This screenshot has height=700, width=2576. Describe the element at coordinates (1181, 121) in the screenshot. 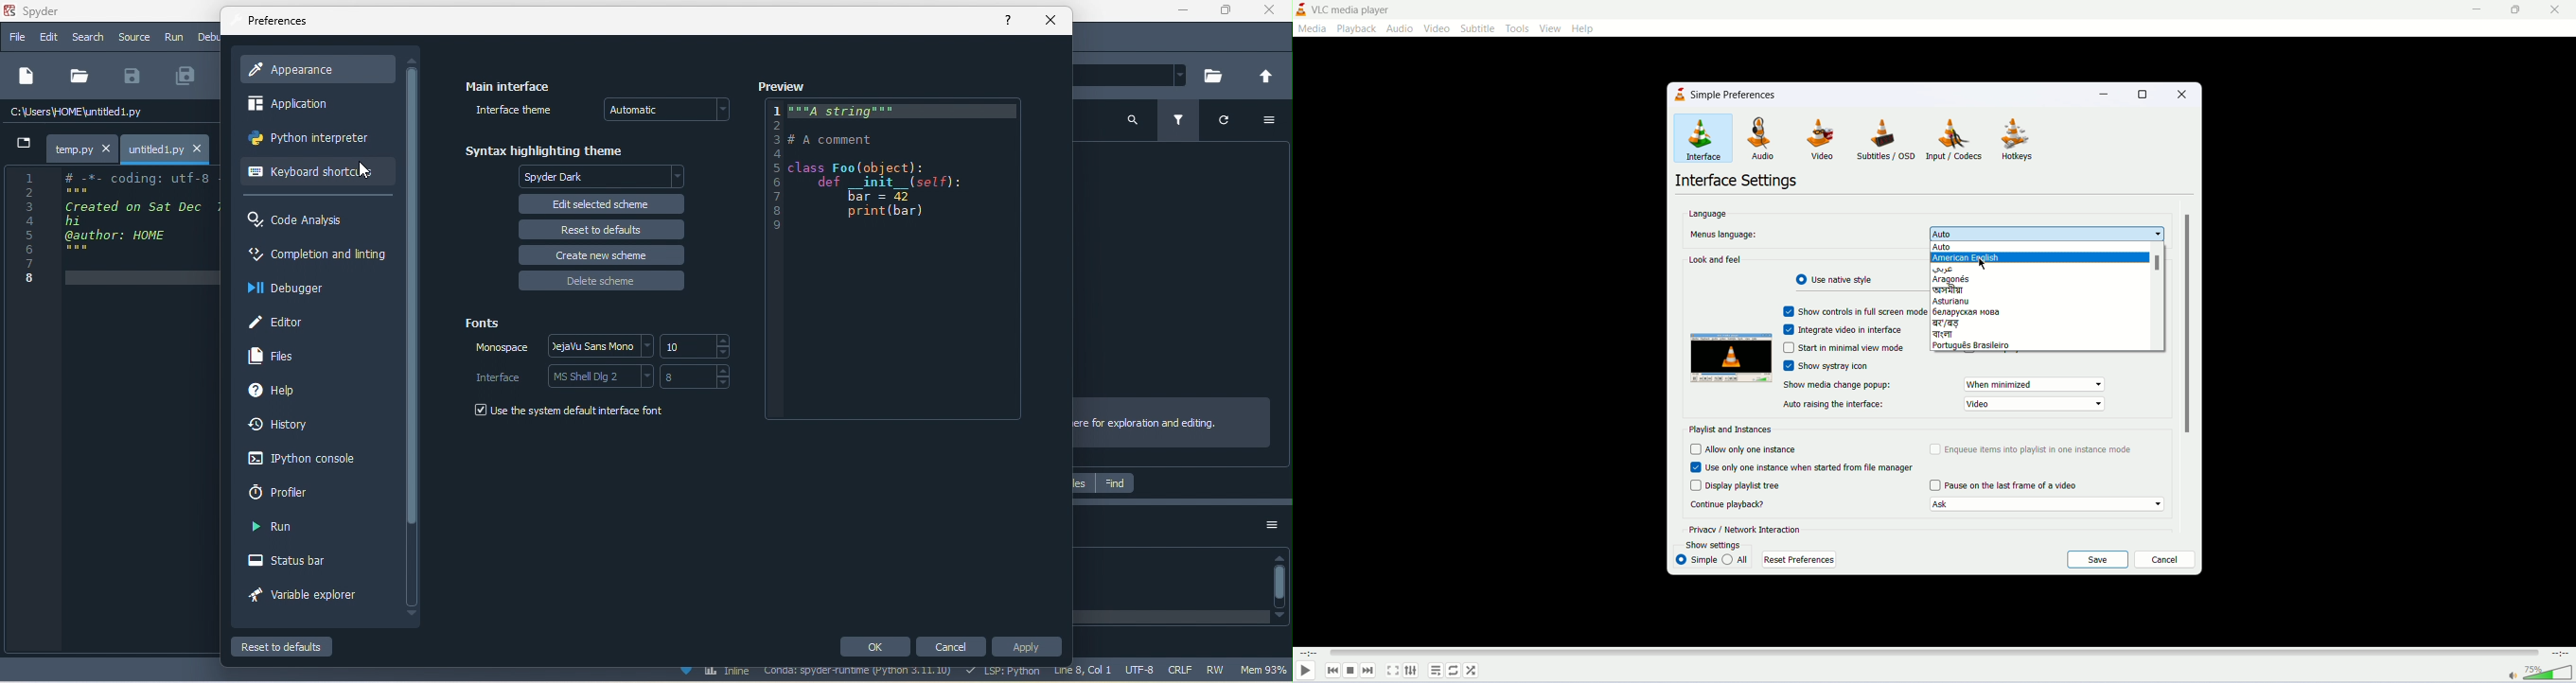

I see `filter` at that location.